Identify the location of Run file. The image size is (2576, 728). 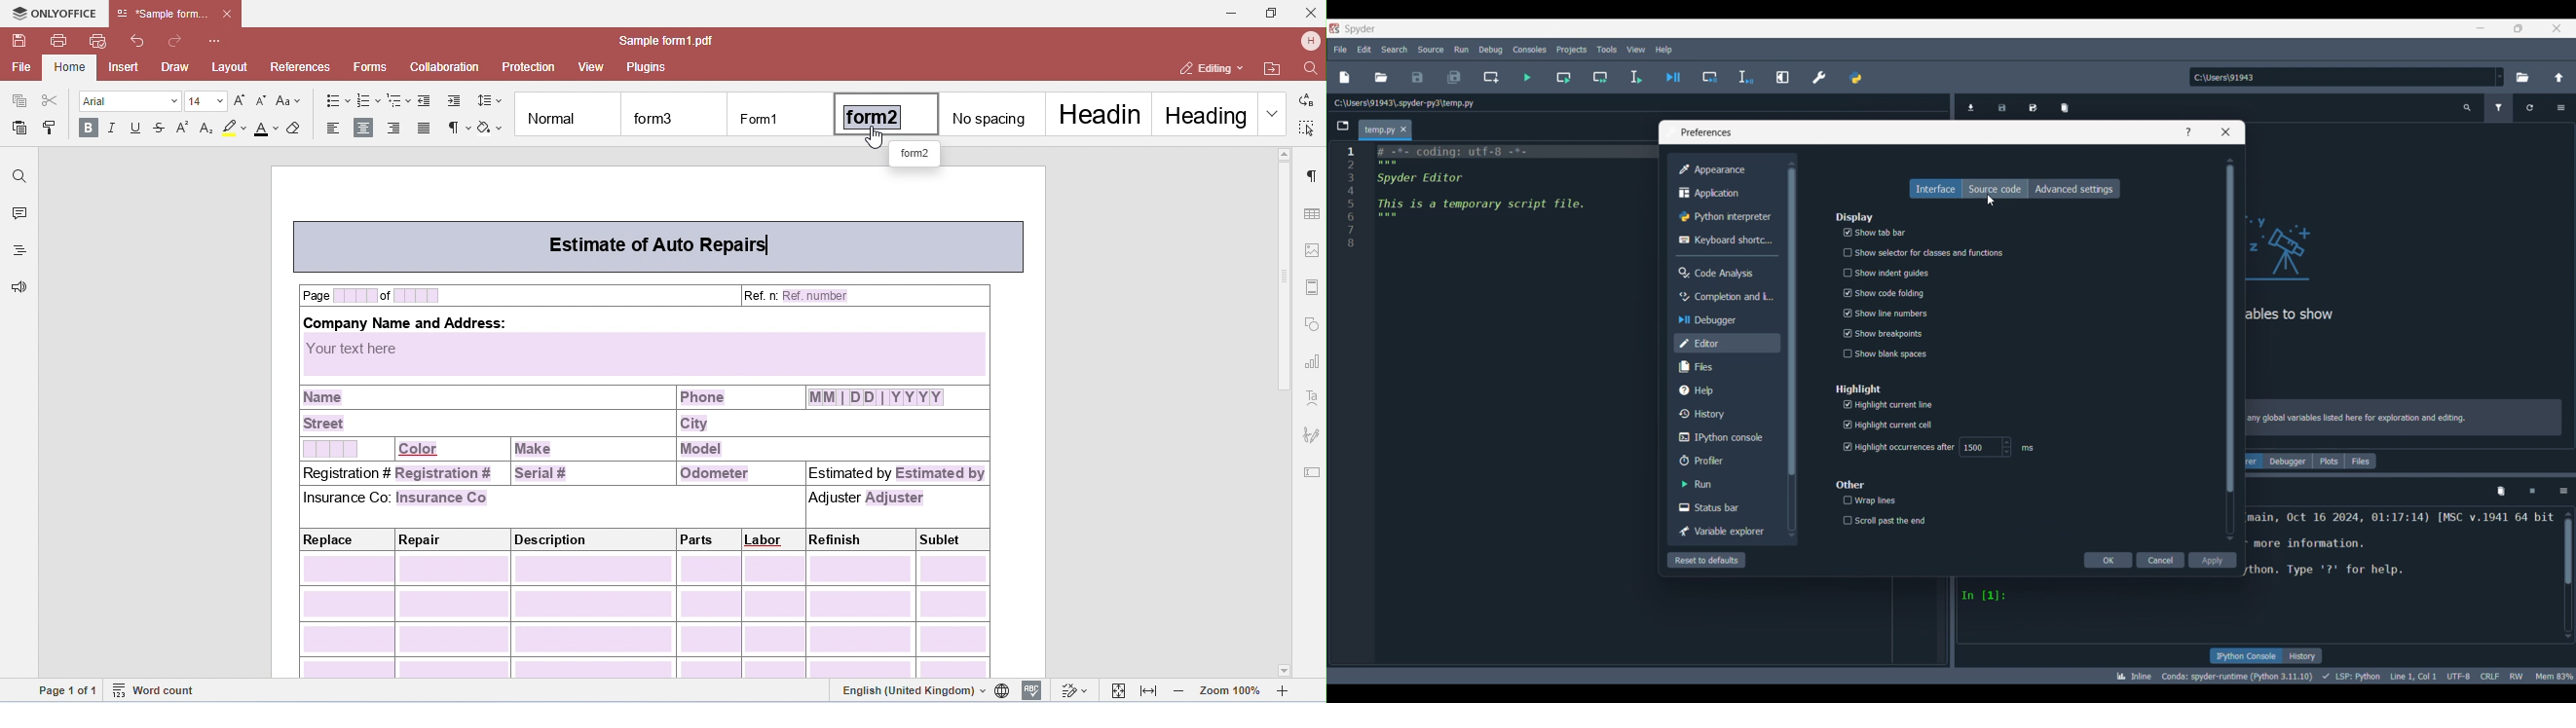
(1528, 77).